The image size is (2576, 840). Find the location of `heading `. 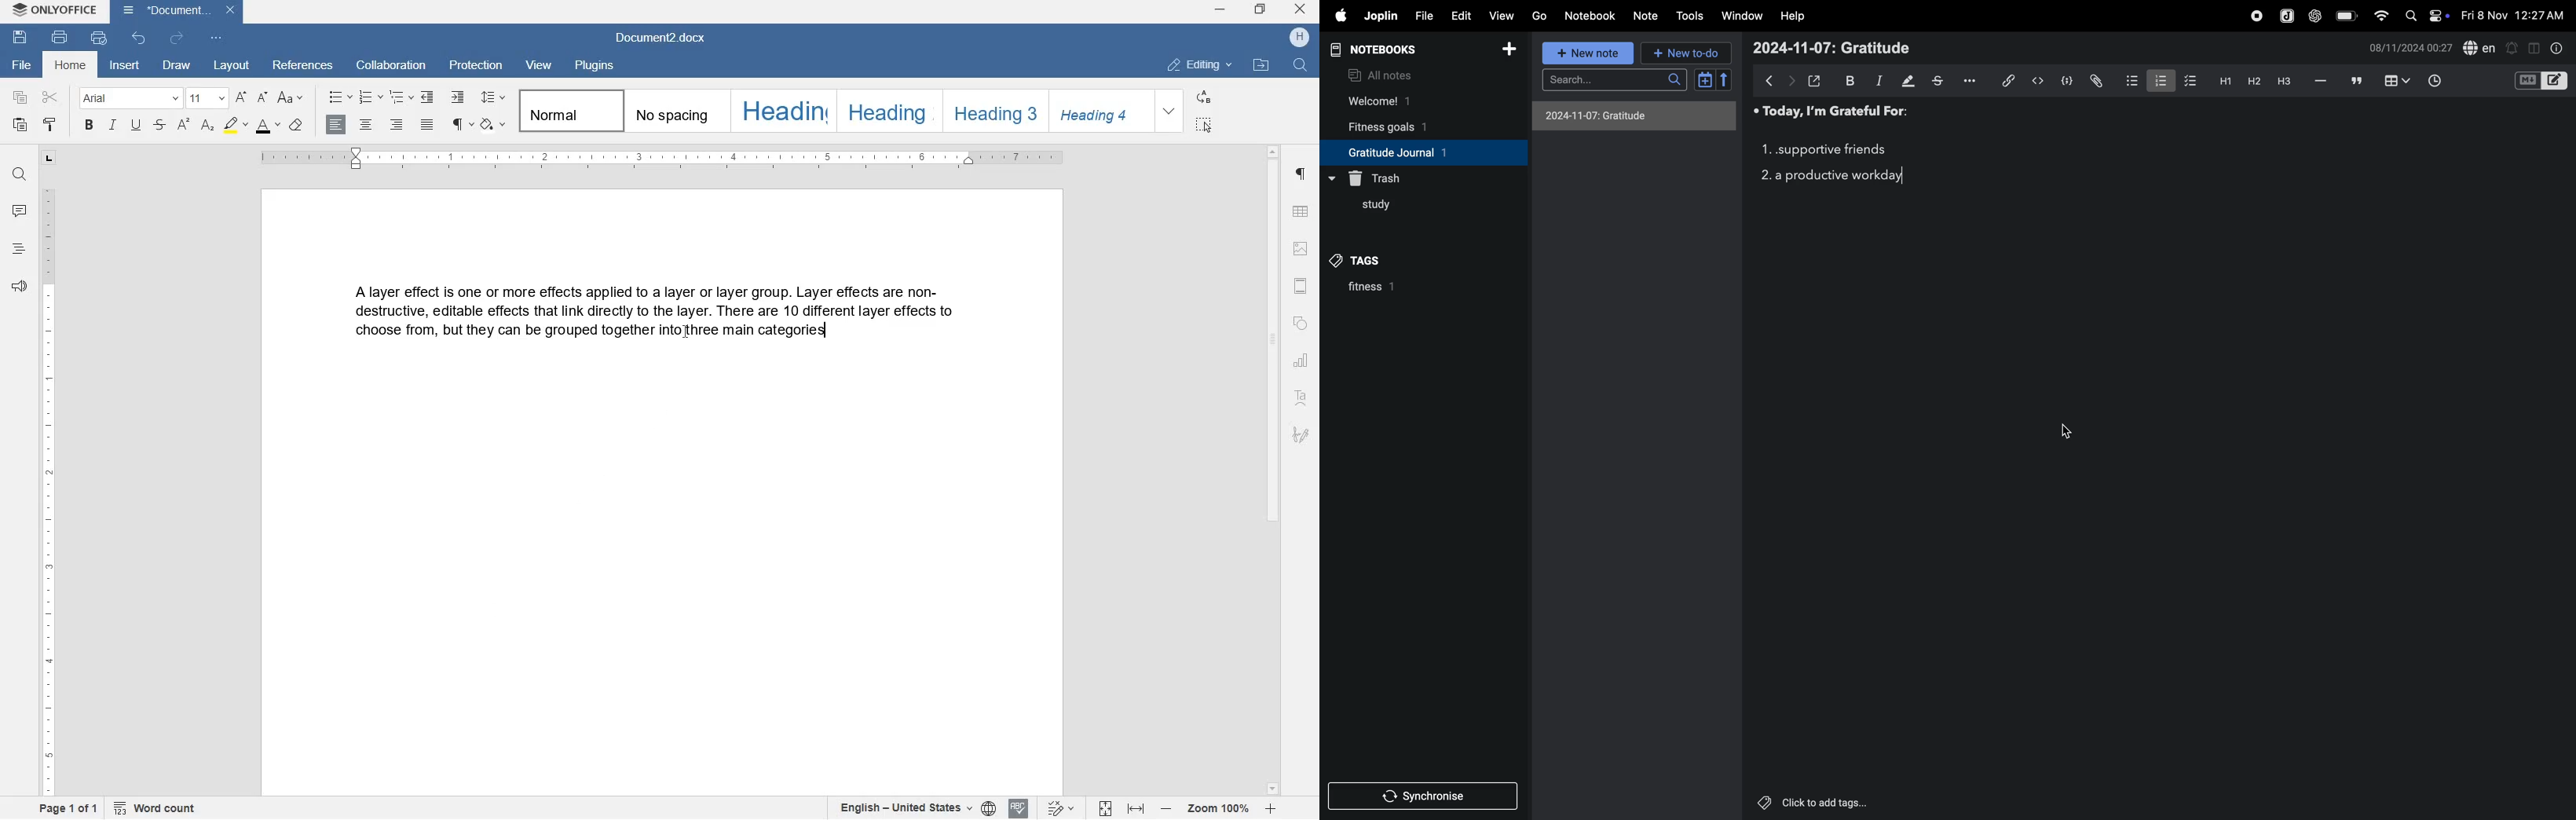

heading  is located at coordinates (17, 250).